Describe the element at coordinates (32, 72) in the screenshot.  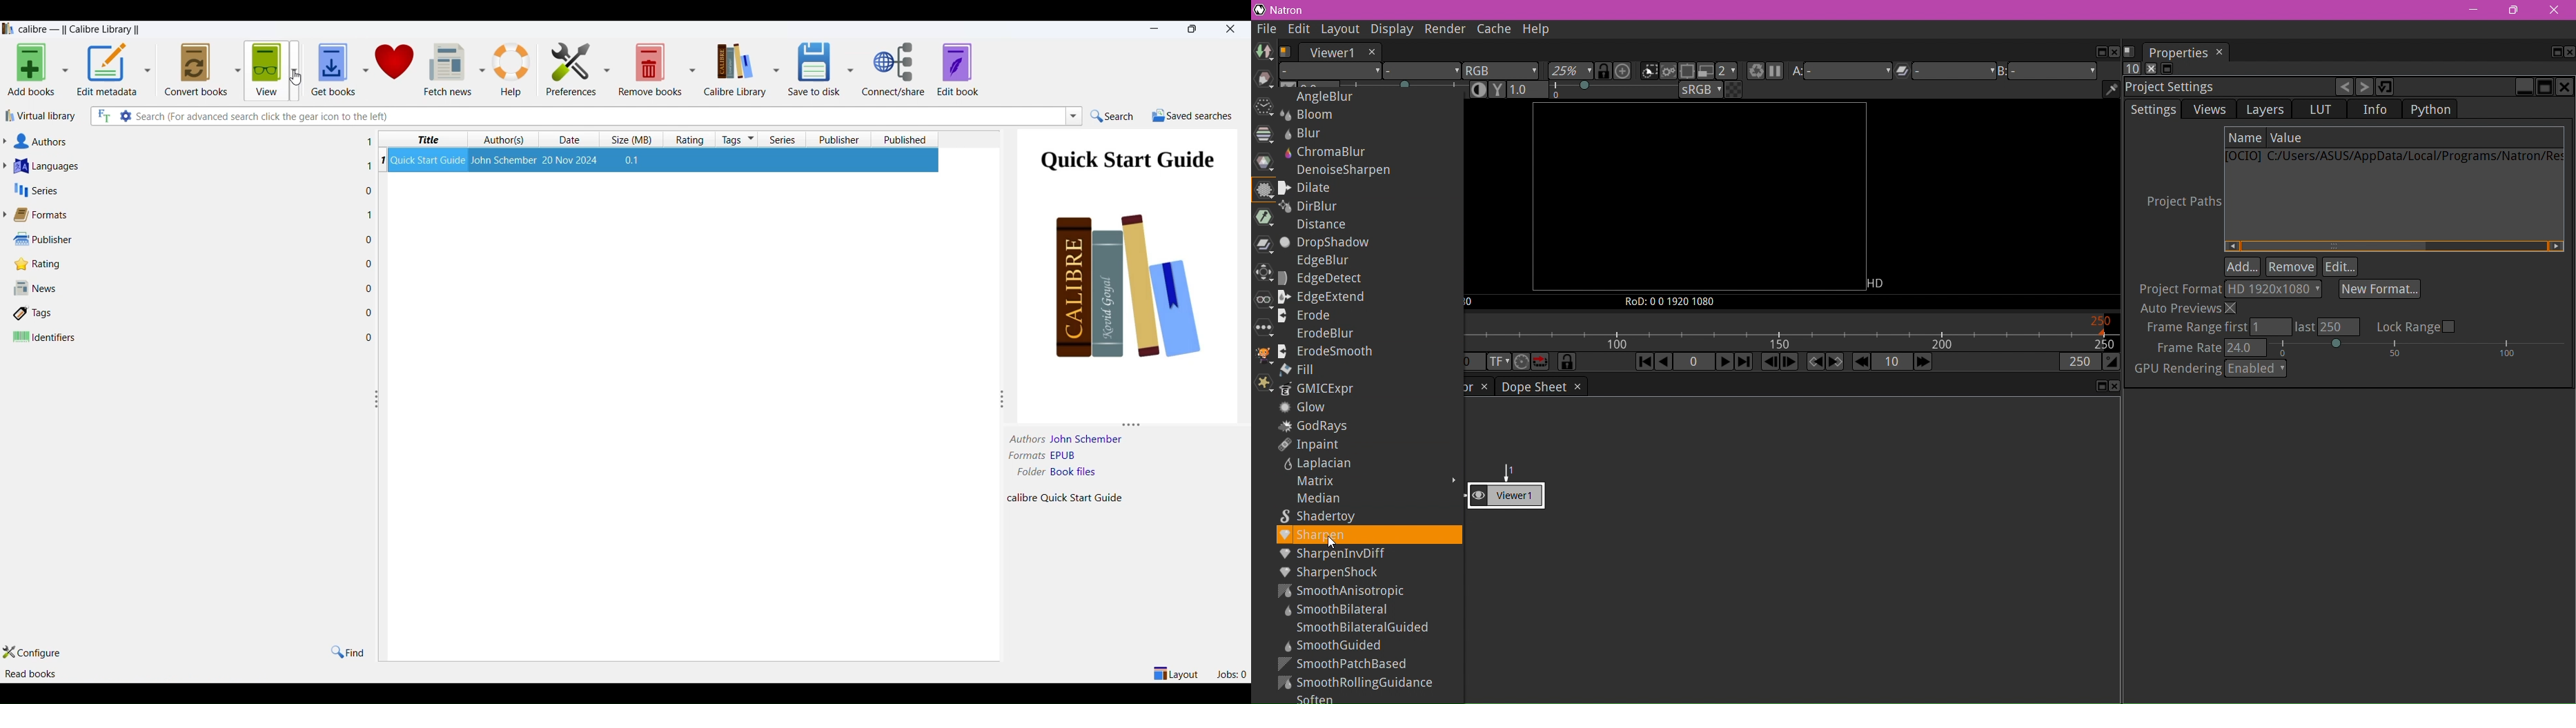
I see `add books` at that location.